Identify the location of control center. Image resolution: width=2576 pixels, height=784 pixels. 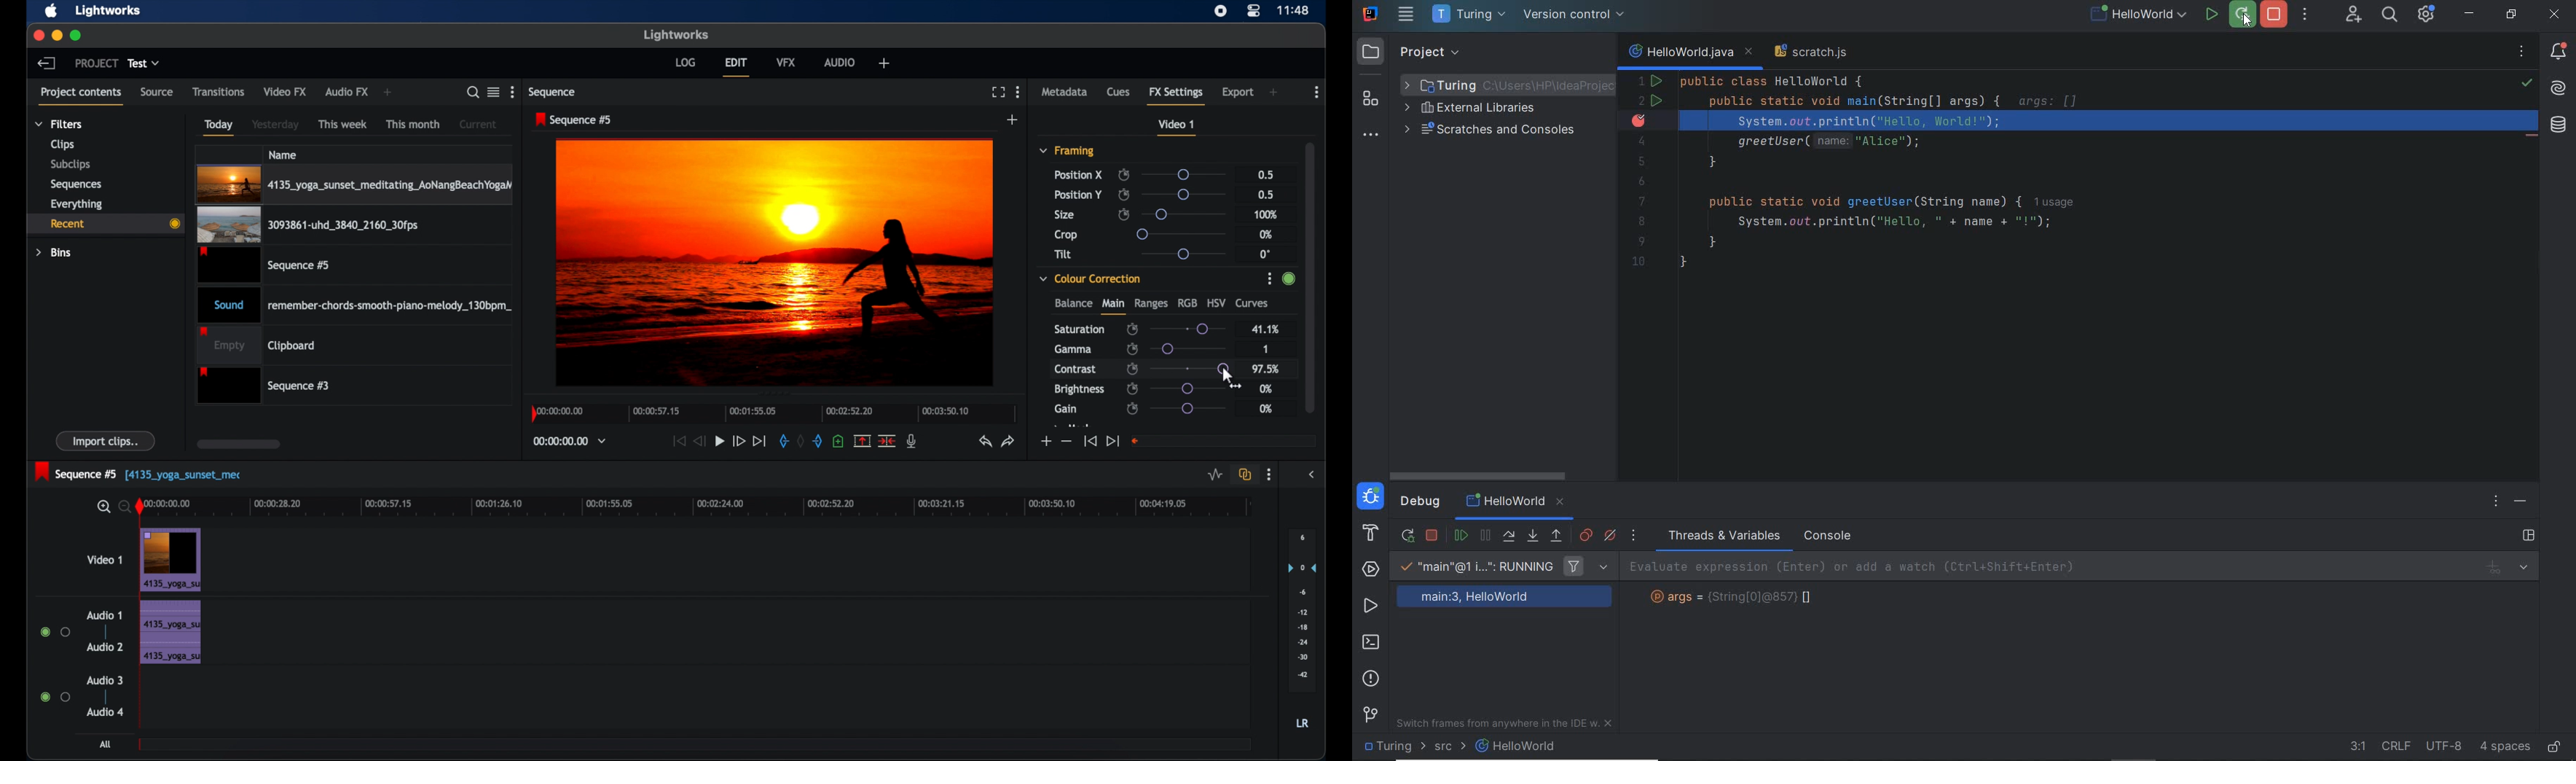
(1254, 11).